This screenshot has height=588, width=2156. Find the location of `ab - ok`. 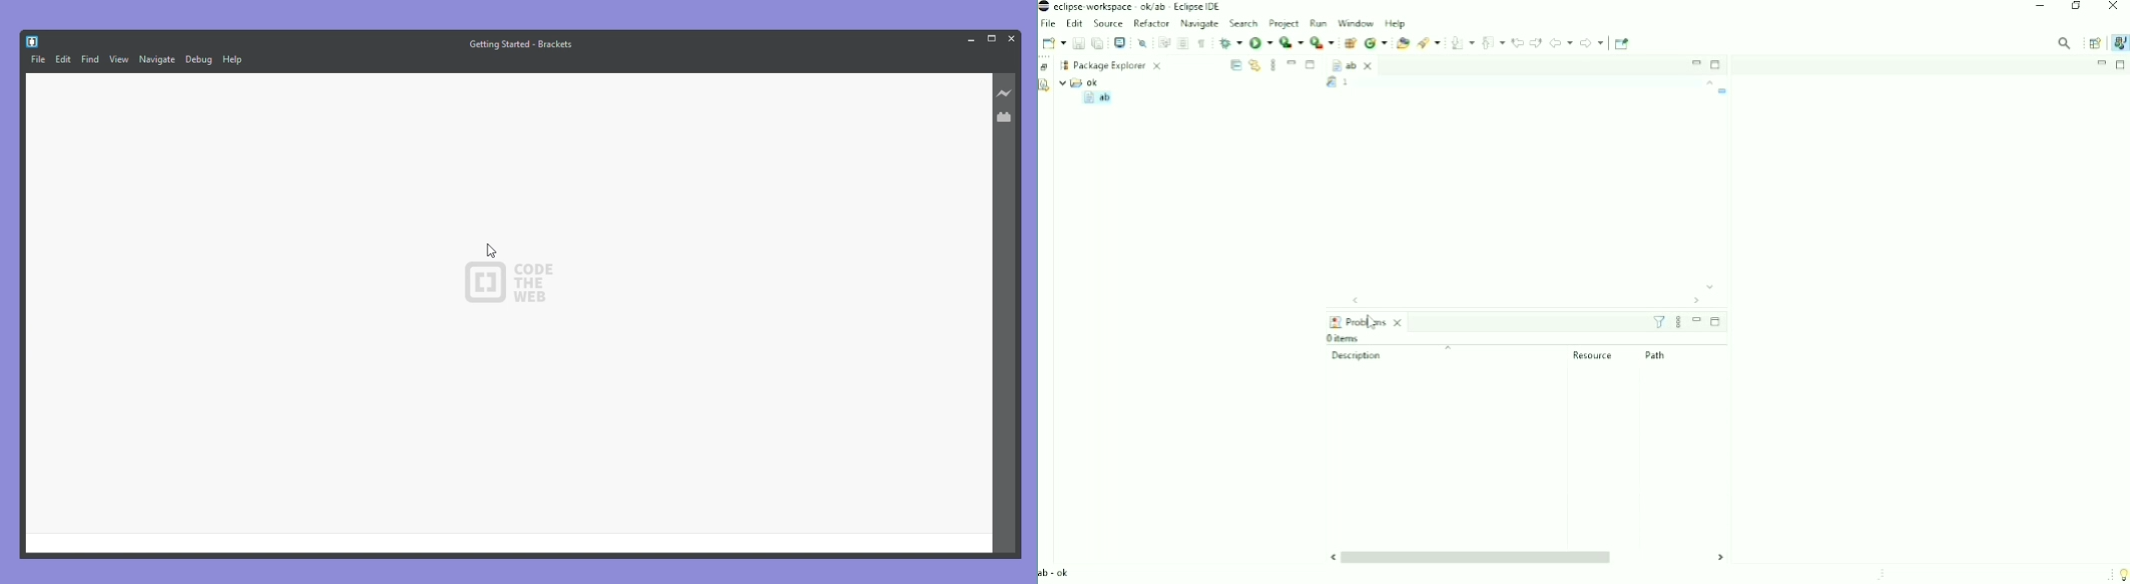

ab - ok is located at coordinates (1057, 573).